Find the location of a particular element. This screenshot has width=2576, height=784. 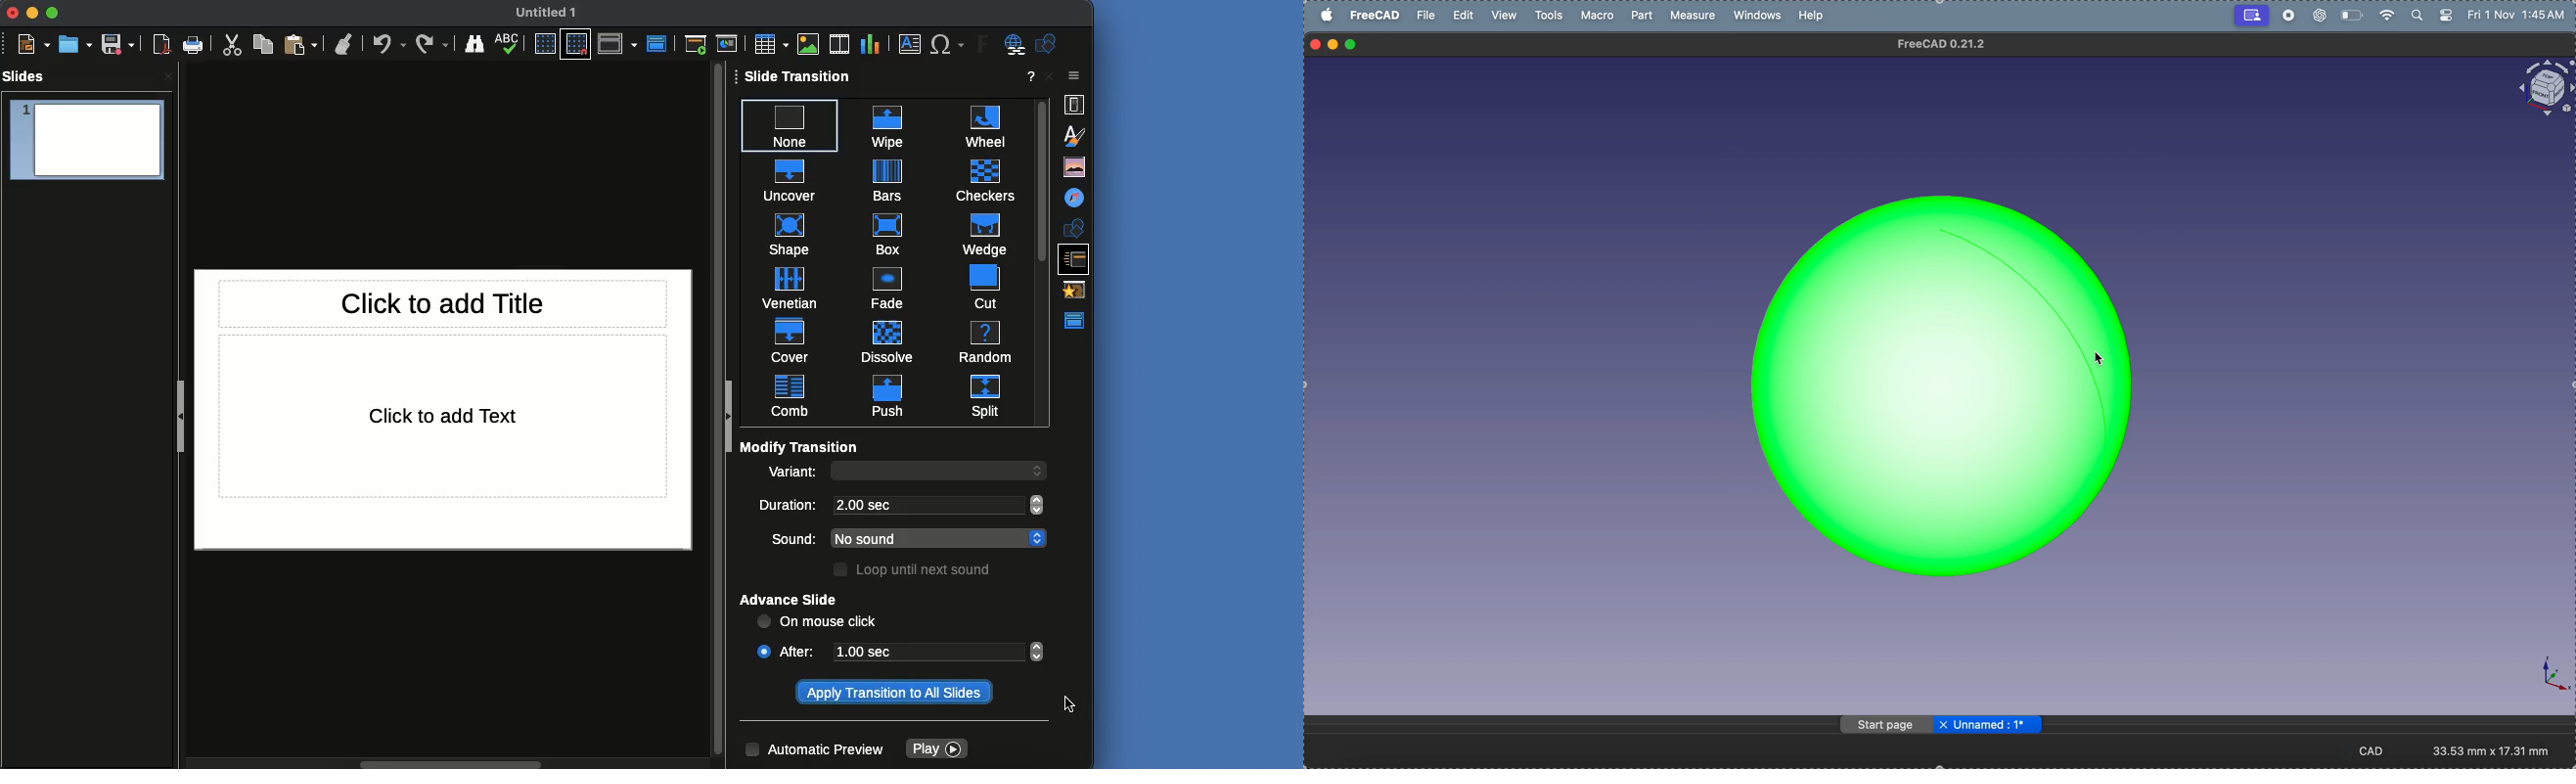

cut is located at coordinates (975, 285).